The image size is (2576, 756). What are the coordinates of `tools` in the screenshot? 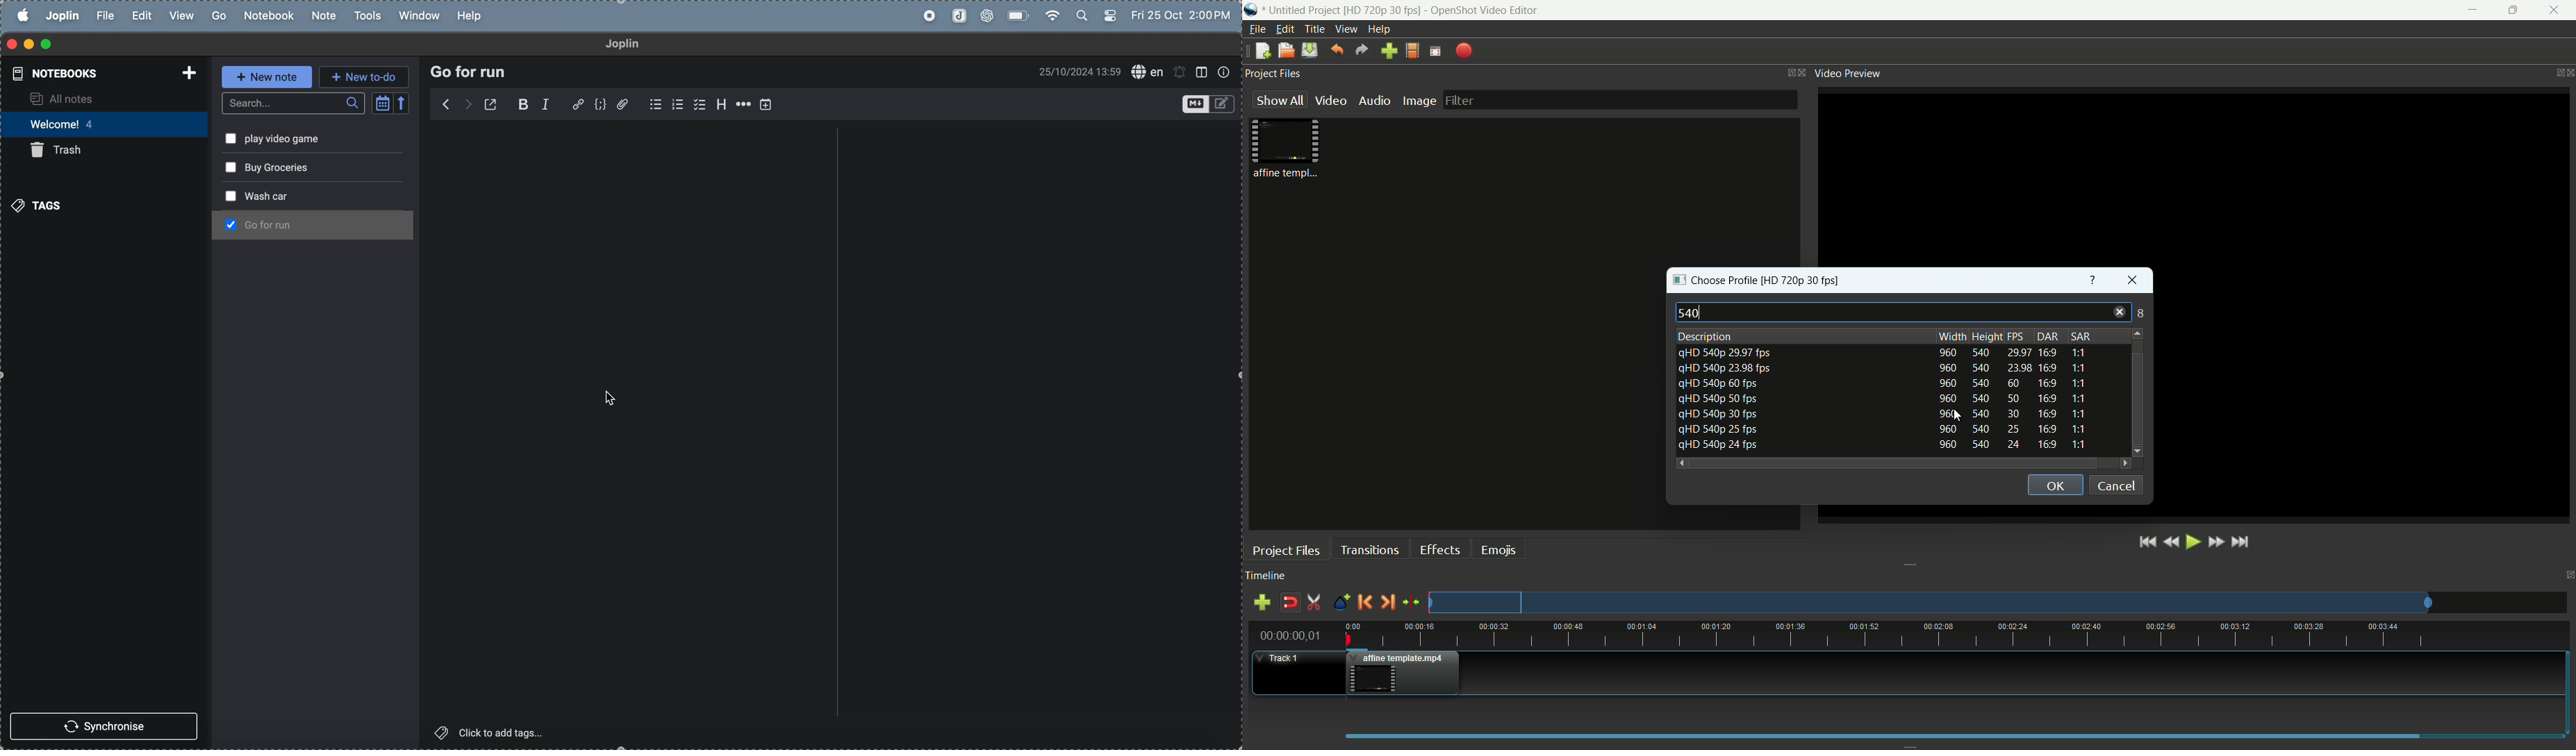 It's located at (368, 16).